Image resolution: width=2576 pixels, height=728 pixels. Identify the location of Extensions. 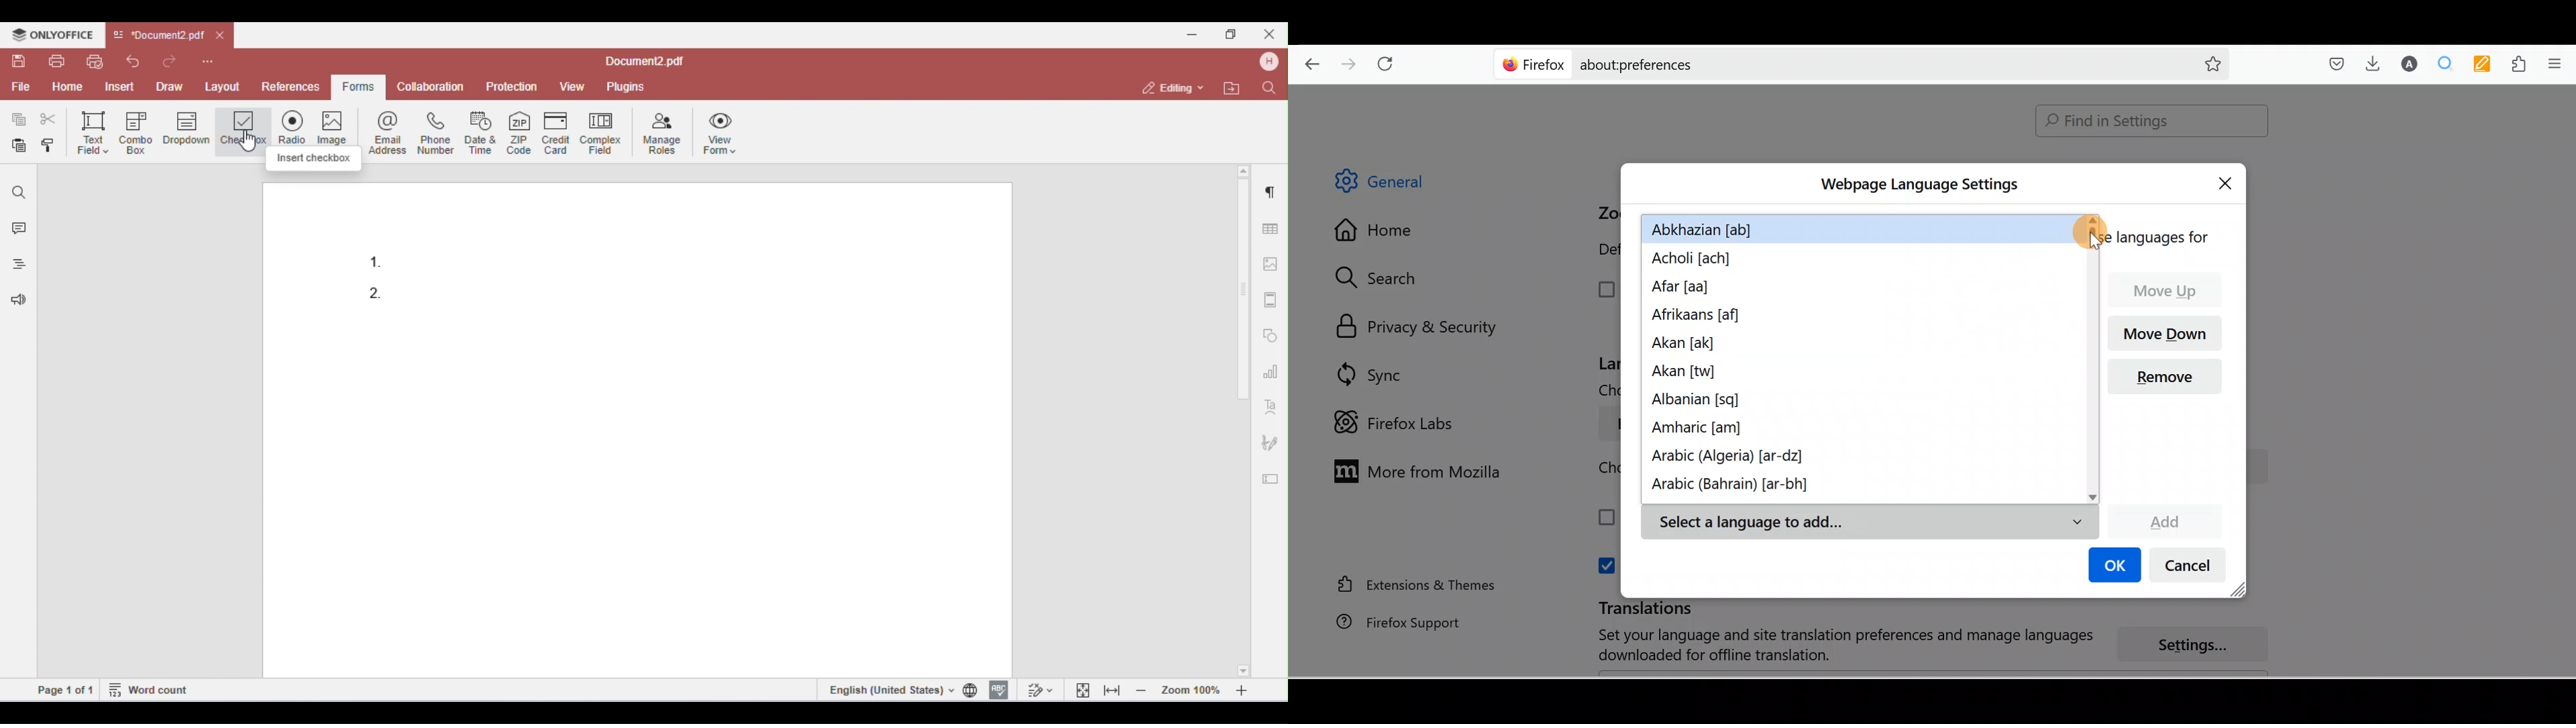
(2522, 64).